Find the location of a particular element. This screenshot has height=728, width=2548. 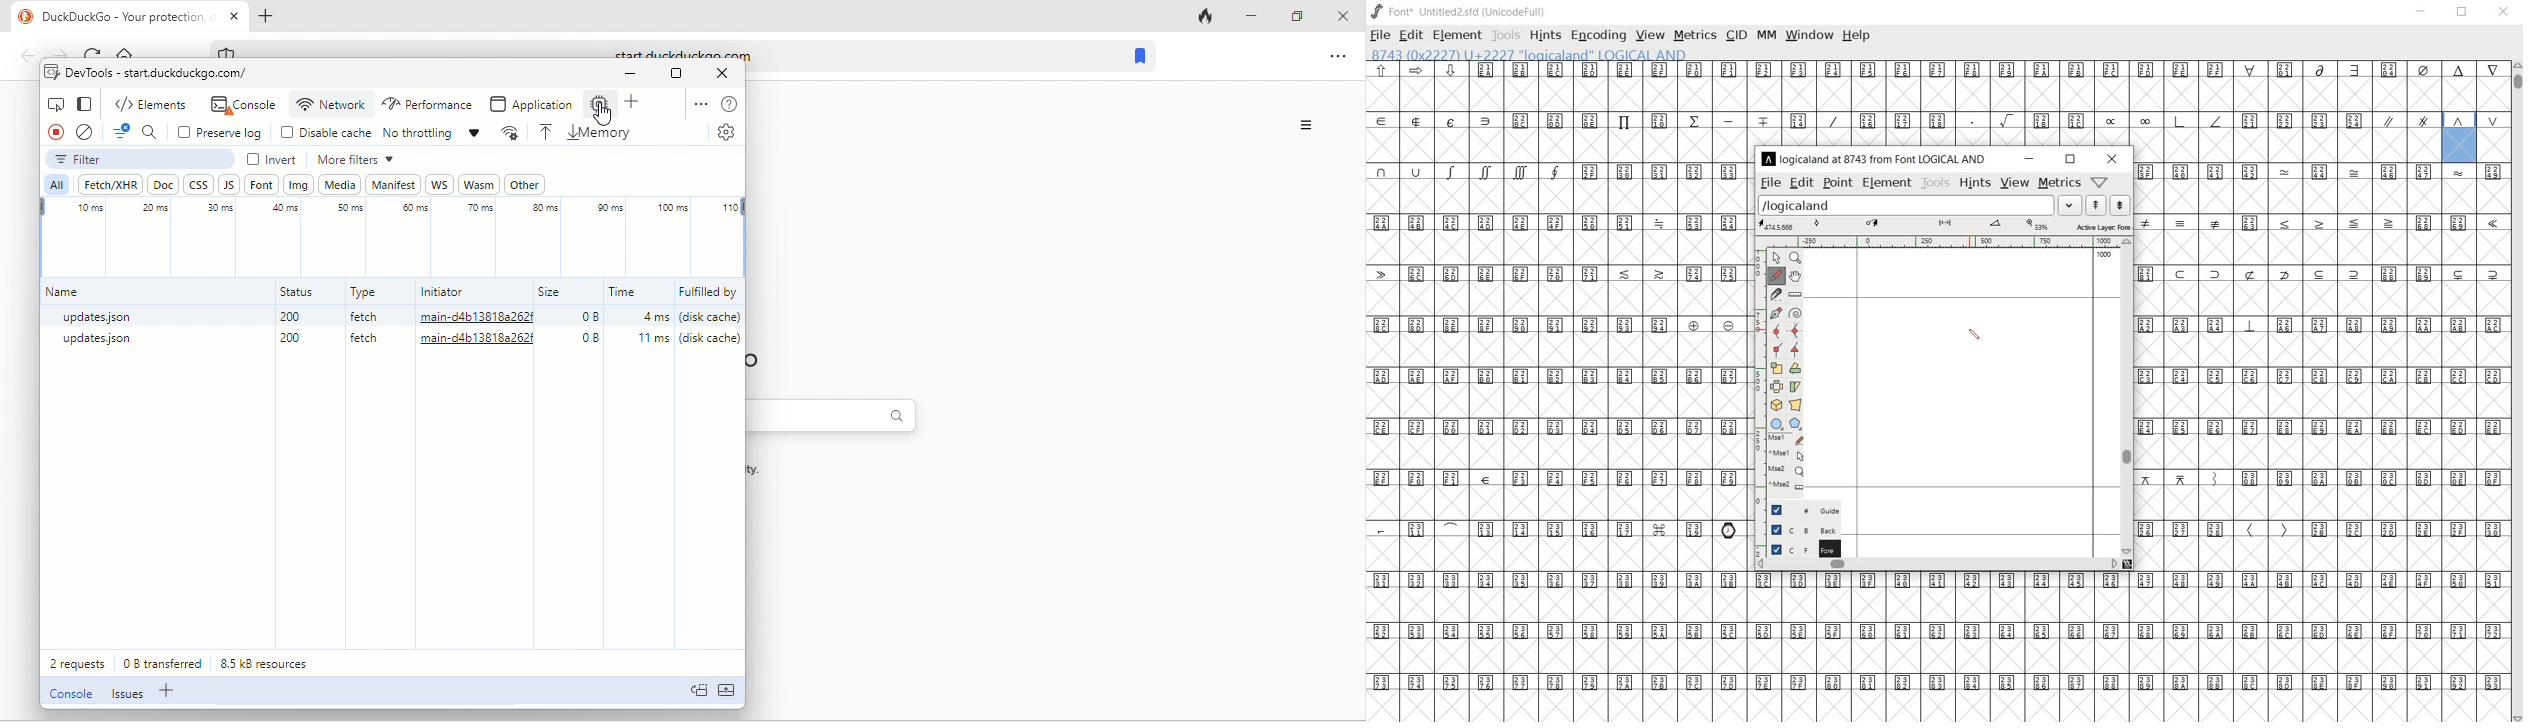

fulfilled by is located at coordinates (708, 291).